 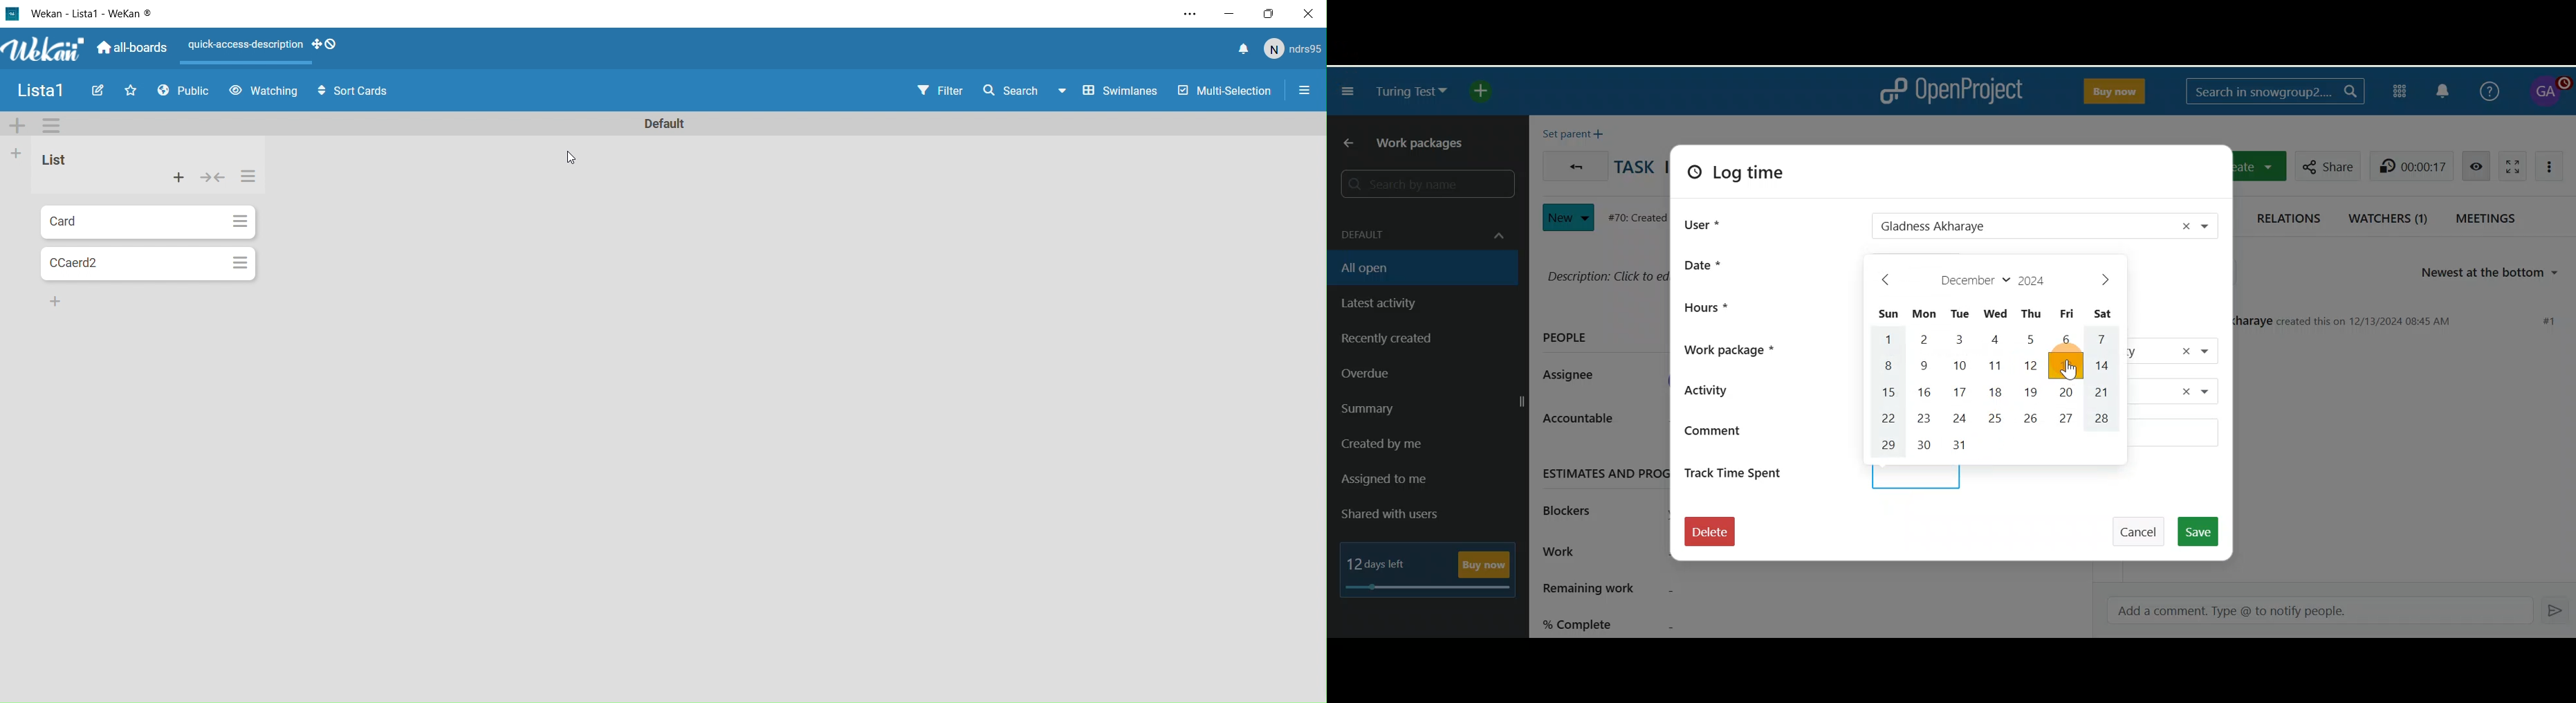 What do you see at coordinates (1709, 536) in the screenshot?
I see `Delete` at bounding box center [1709, 536].